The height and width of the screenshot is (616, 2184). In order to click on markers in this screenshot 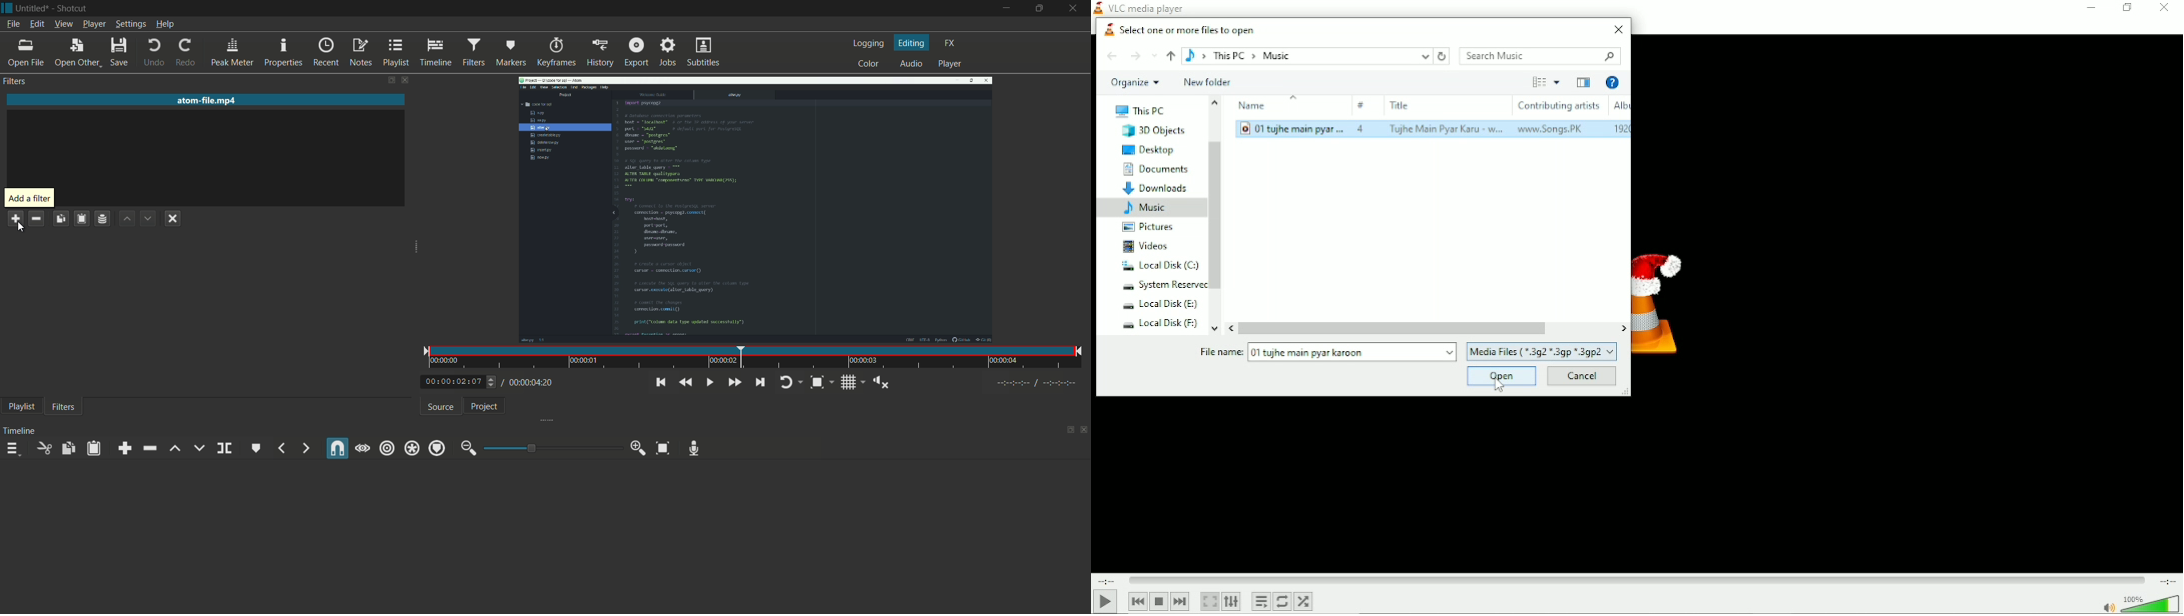, I will do `click(511, 53)`.